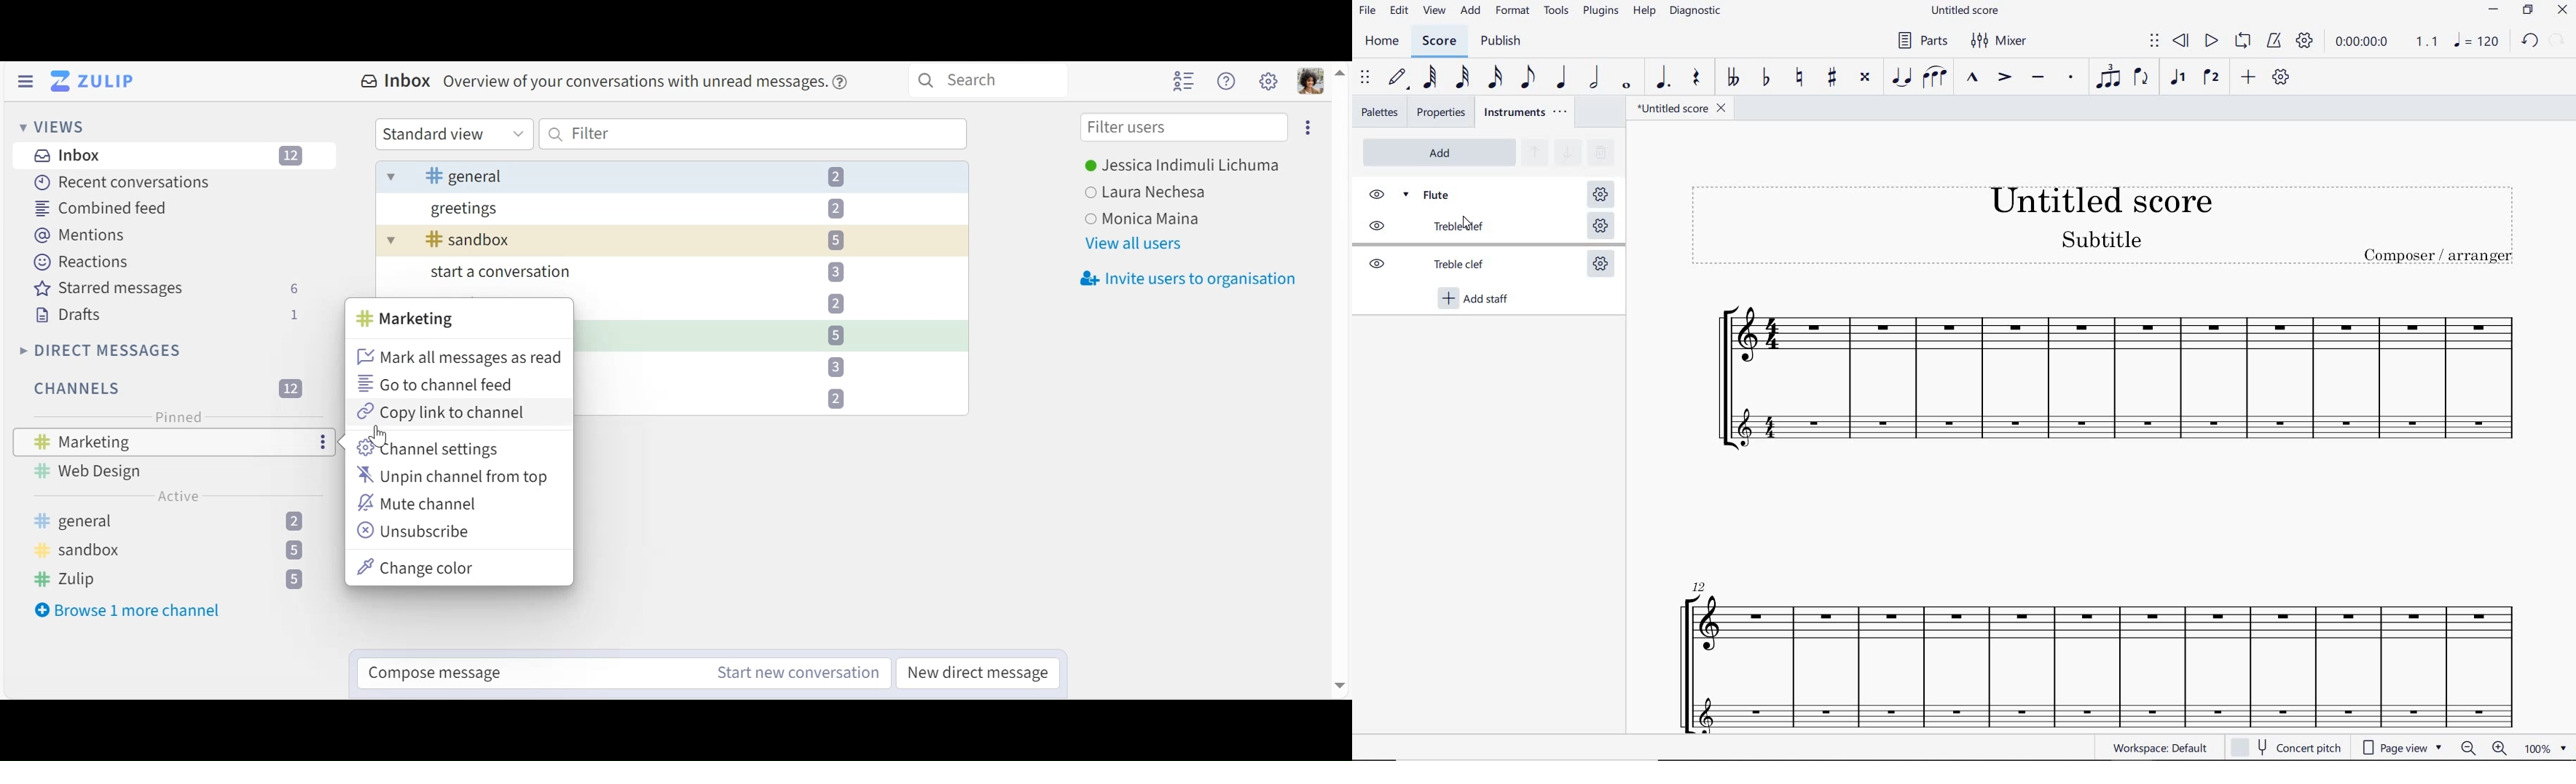 Image resolution: width=2576 pixels, height=784 pixels. I want to click on page view, so click(2400, 746).